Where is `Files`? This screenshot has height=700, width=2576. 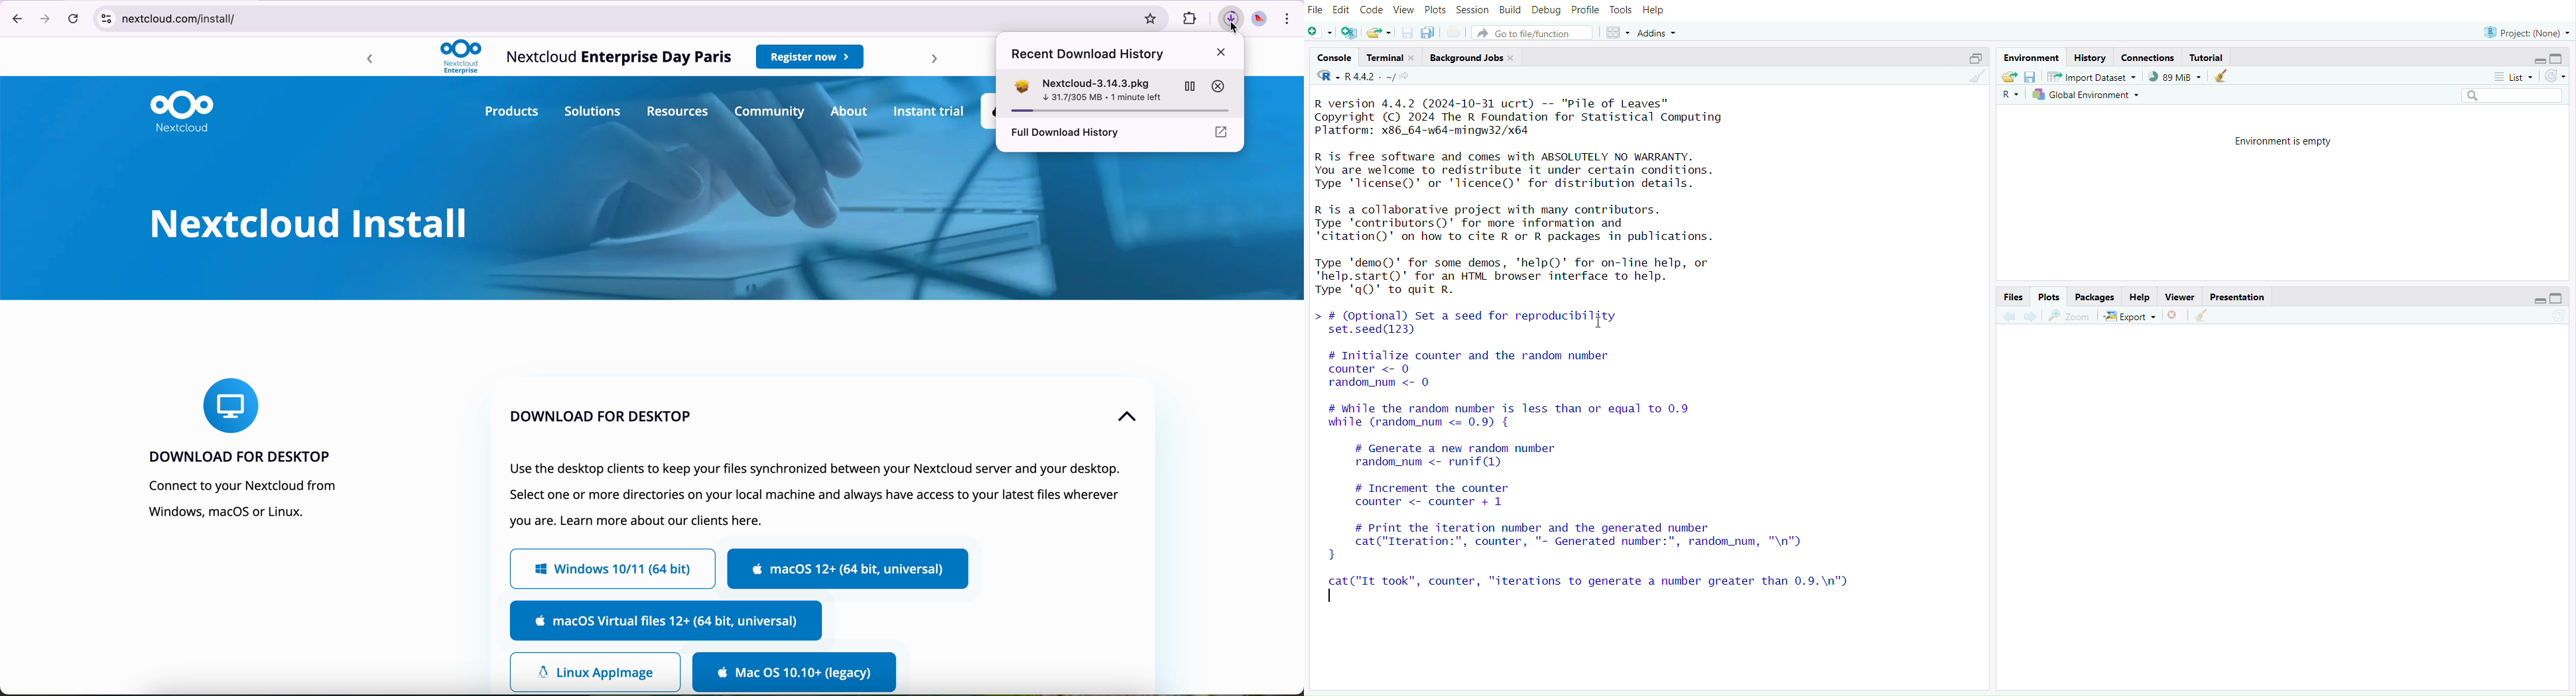
Files is located at coordinates (2015, 296).